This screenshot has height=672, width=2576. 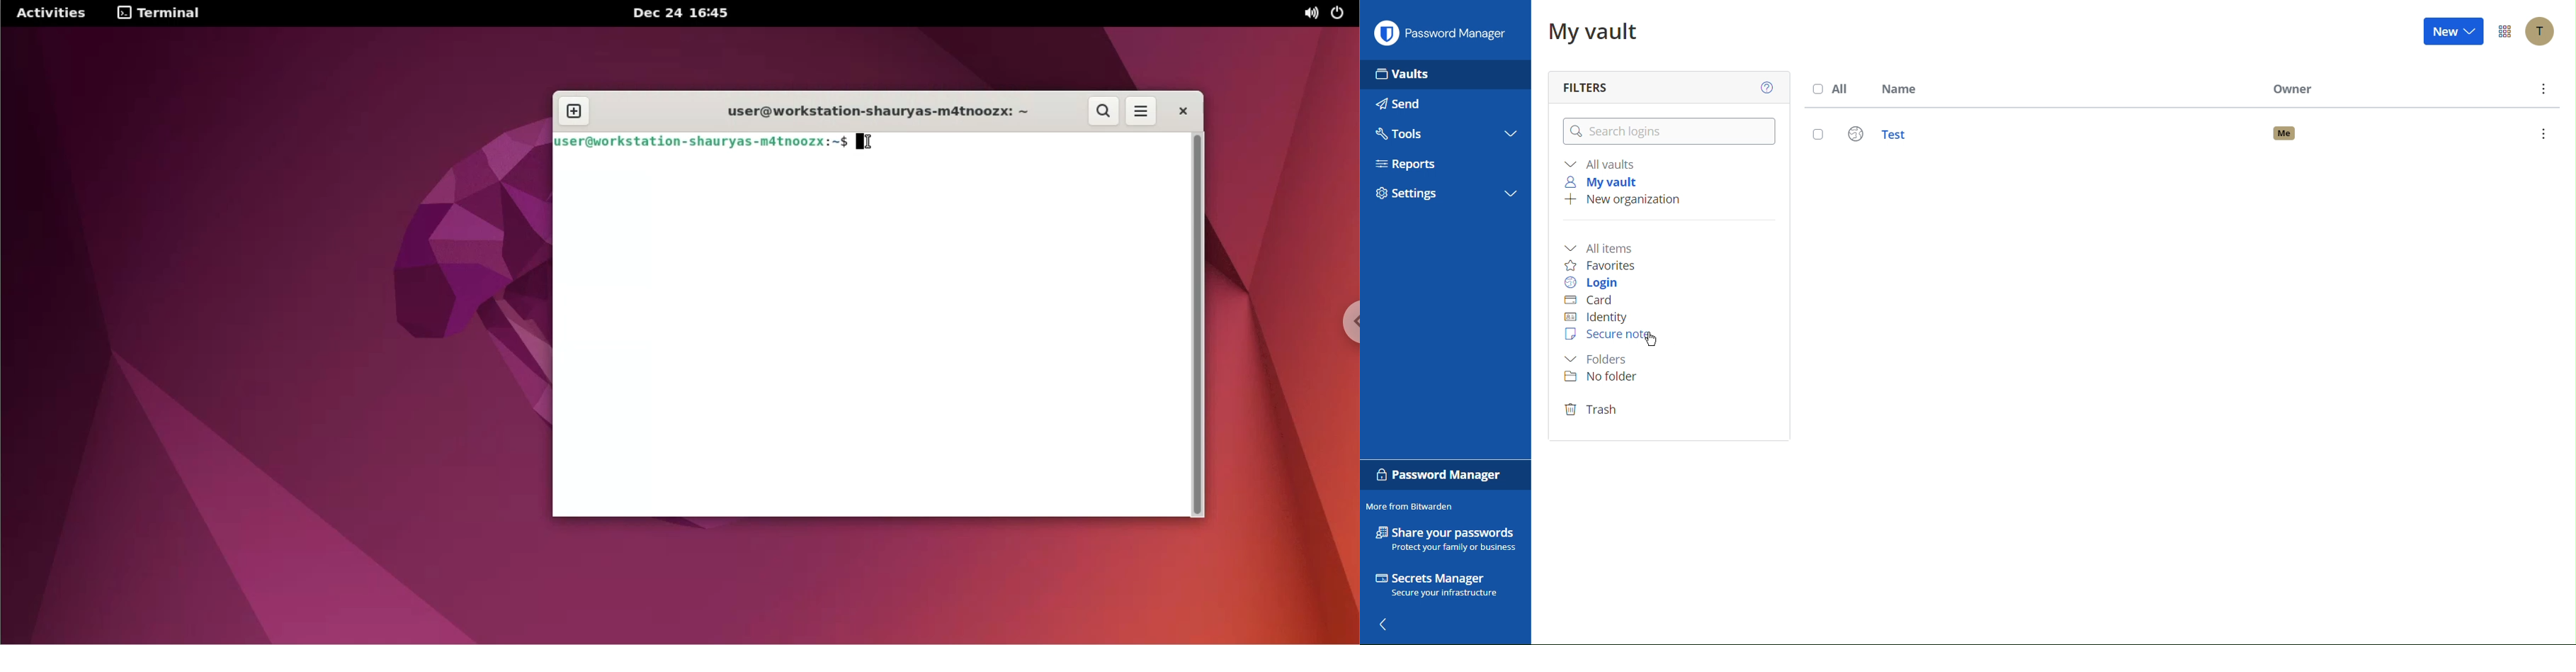 What do you see at coordinates (1606, 337) in the screenshot?
I see `Secure Note` at bounding box center [1606, 337].